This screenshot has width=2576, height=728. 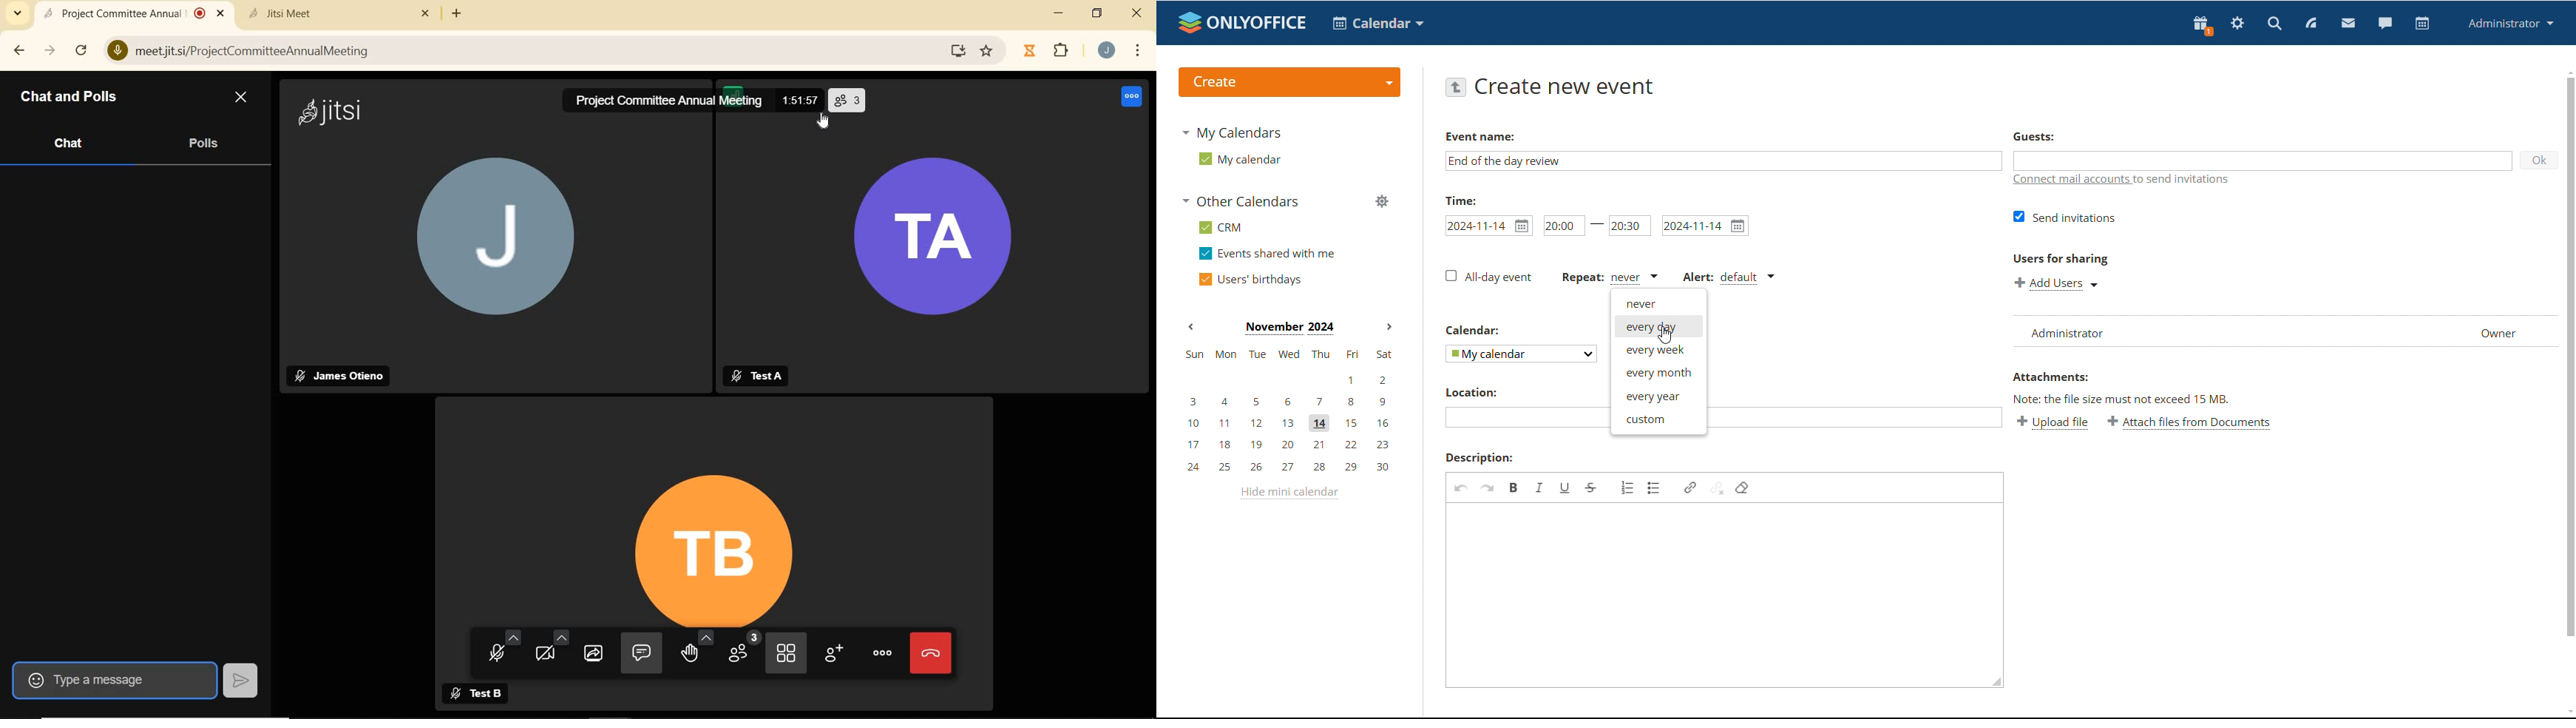 What do you see at coordinates (1028, 52) in the screenshot?
I see `Timer` at bounding box center [1028, 52].